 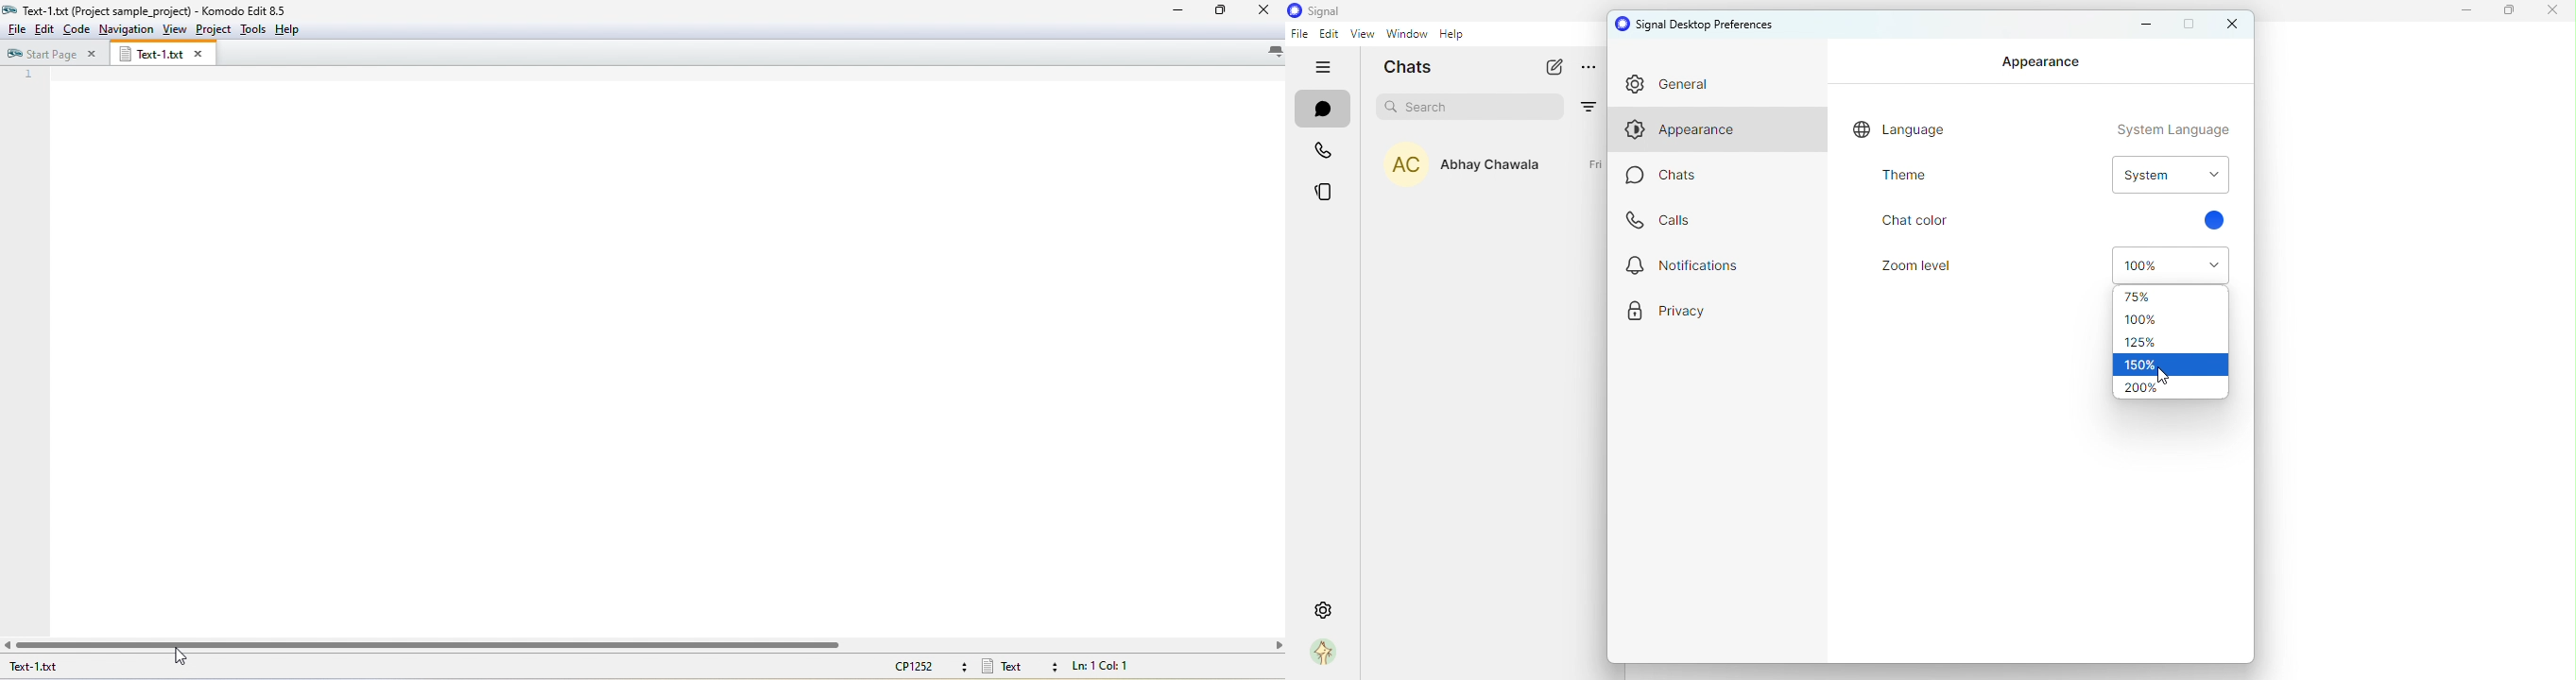 What do you see at coordinates (1330, 35) in the screenshot?
I see `edit` at bounding box center [1330, 35].